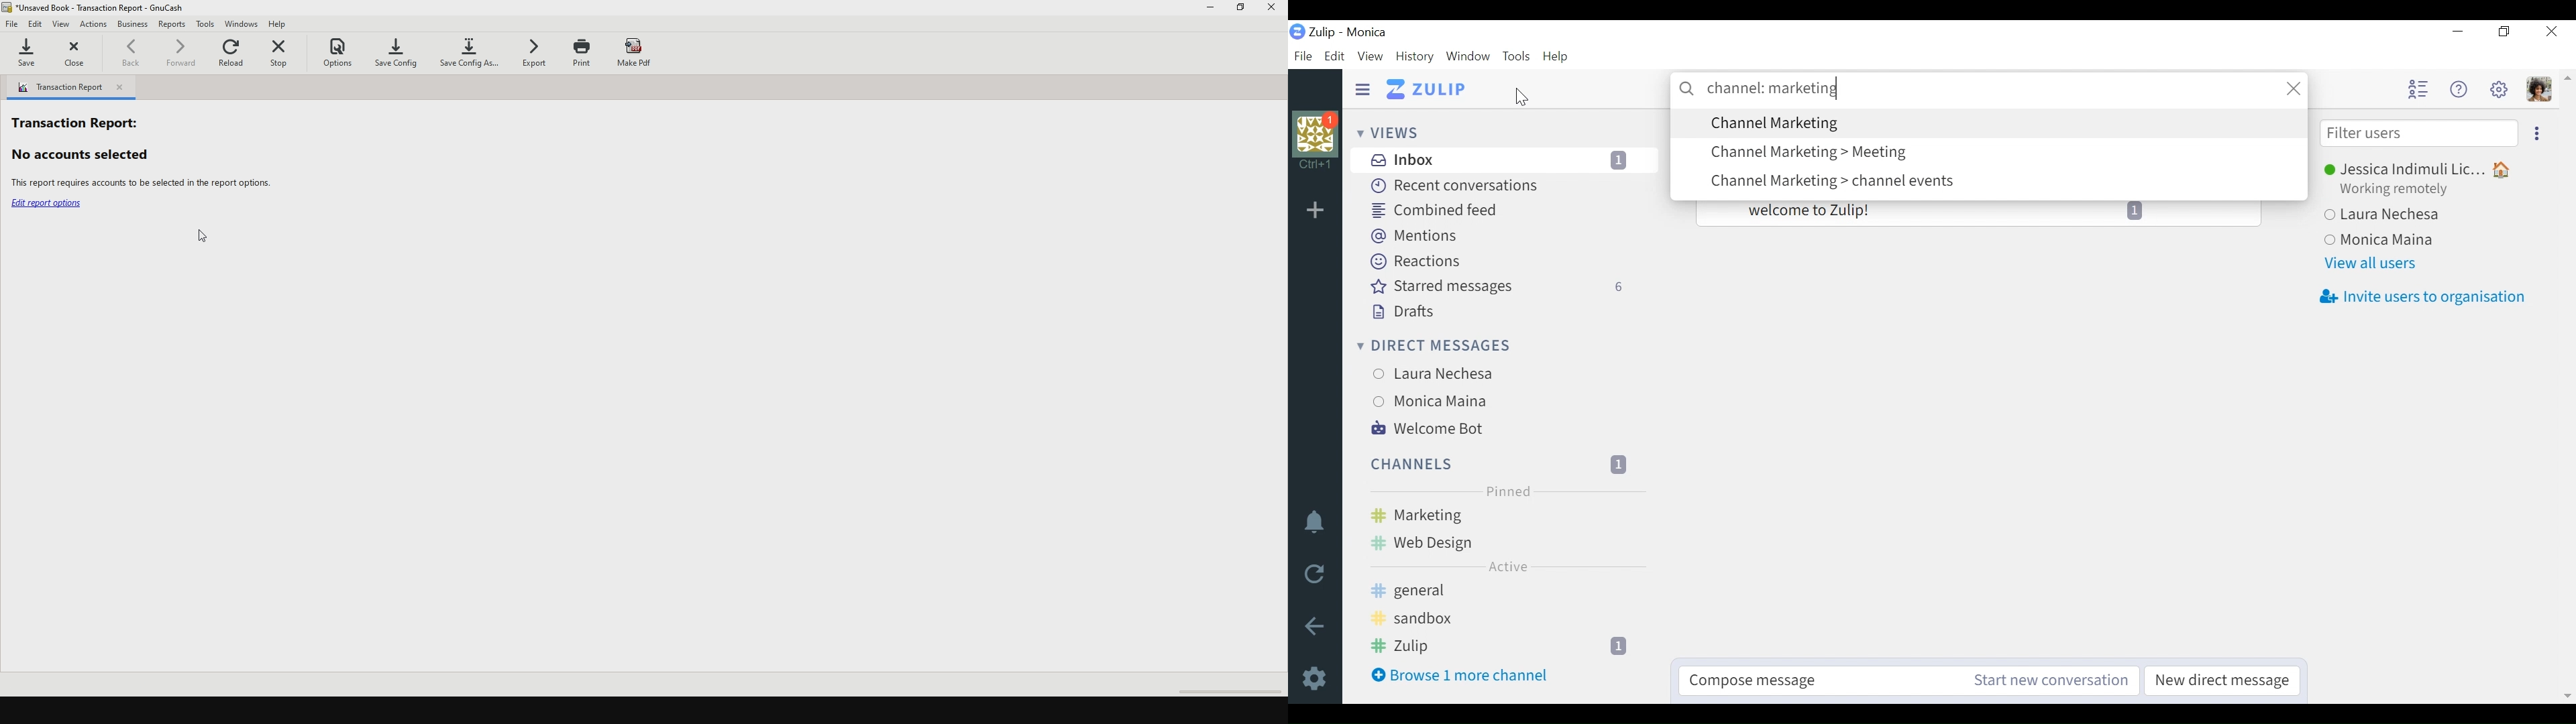 Image resolution: width=2576 pixels, height=728 pixels. I want to click on options, so click(343, 52).